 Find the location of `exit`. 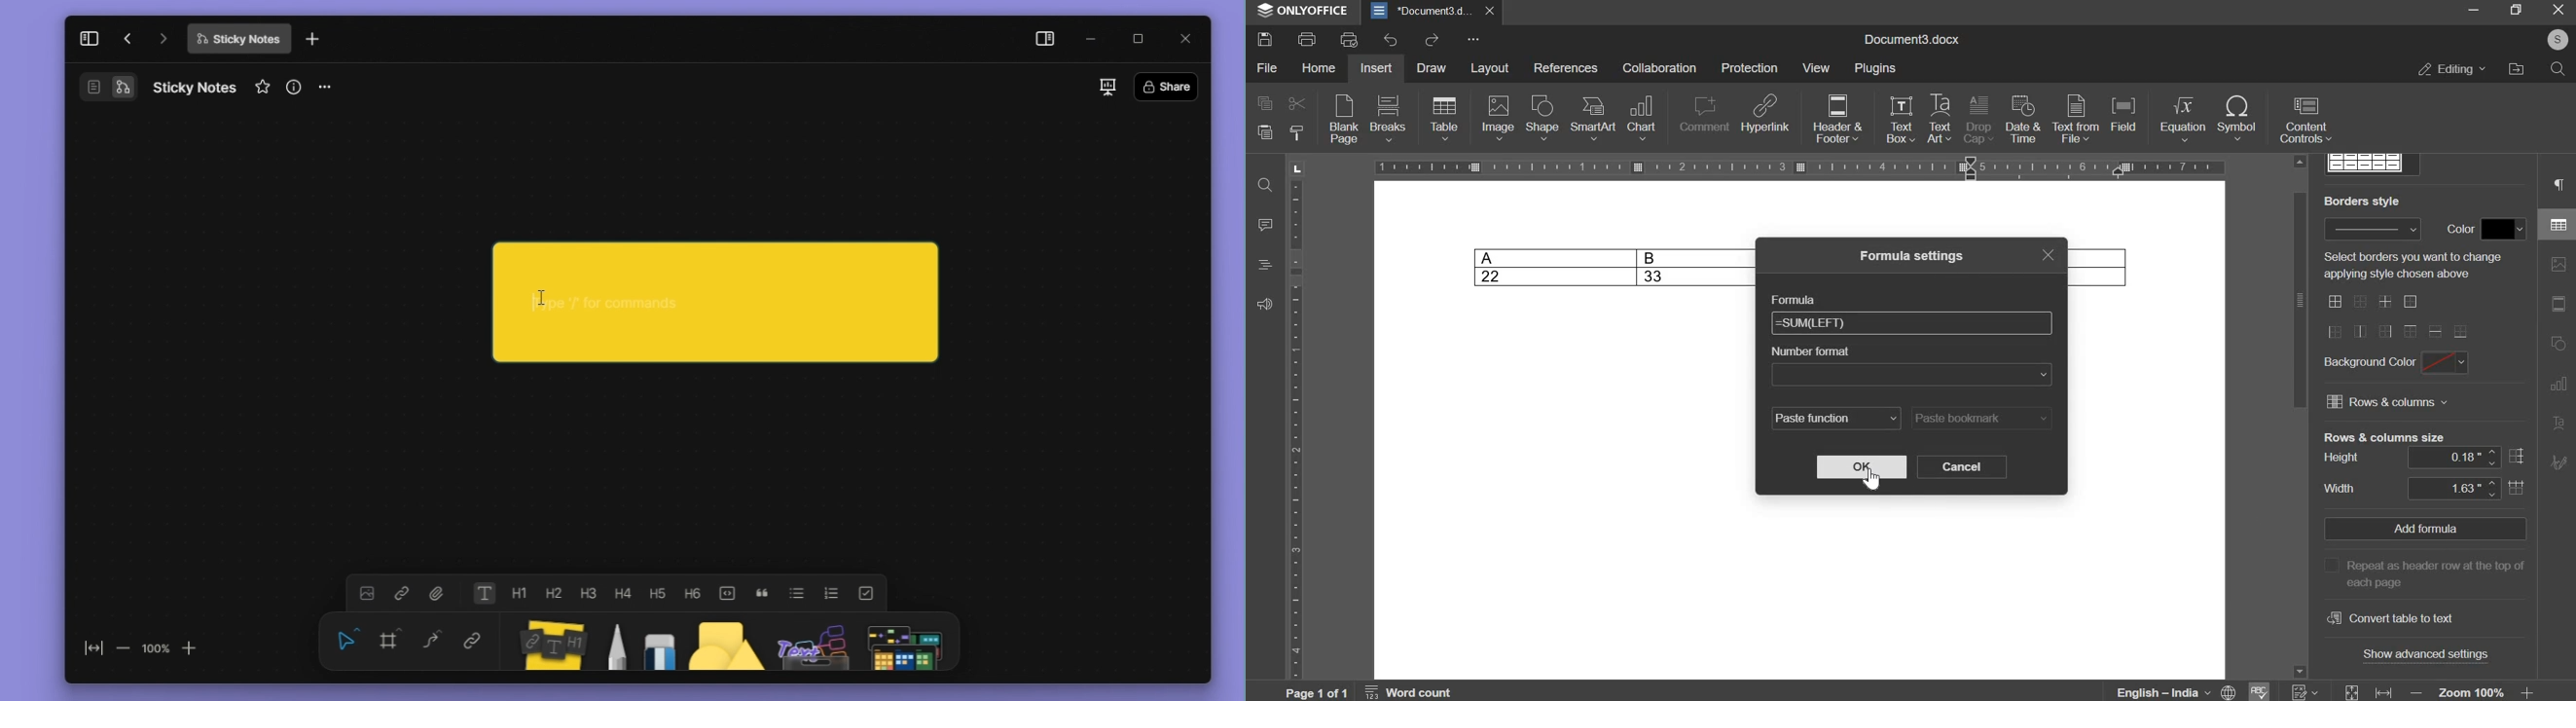

exit is located at coordinates (2559, 12).